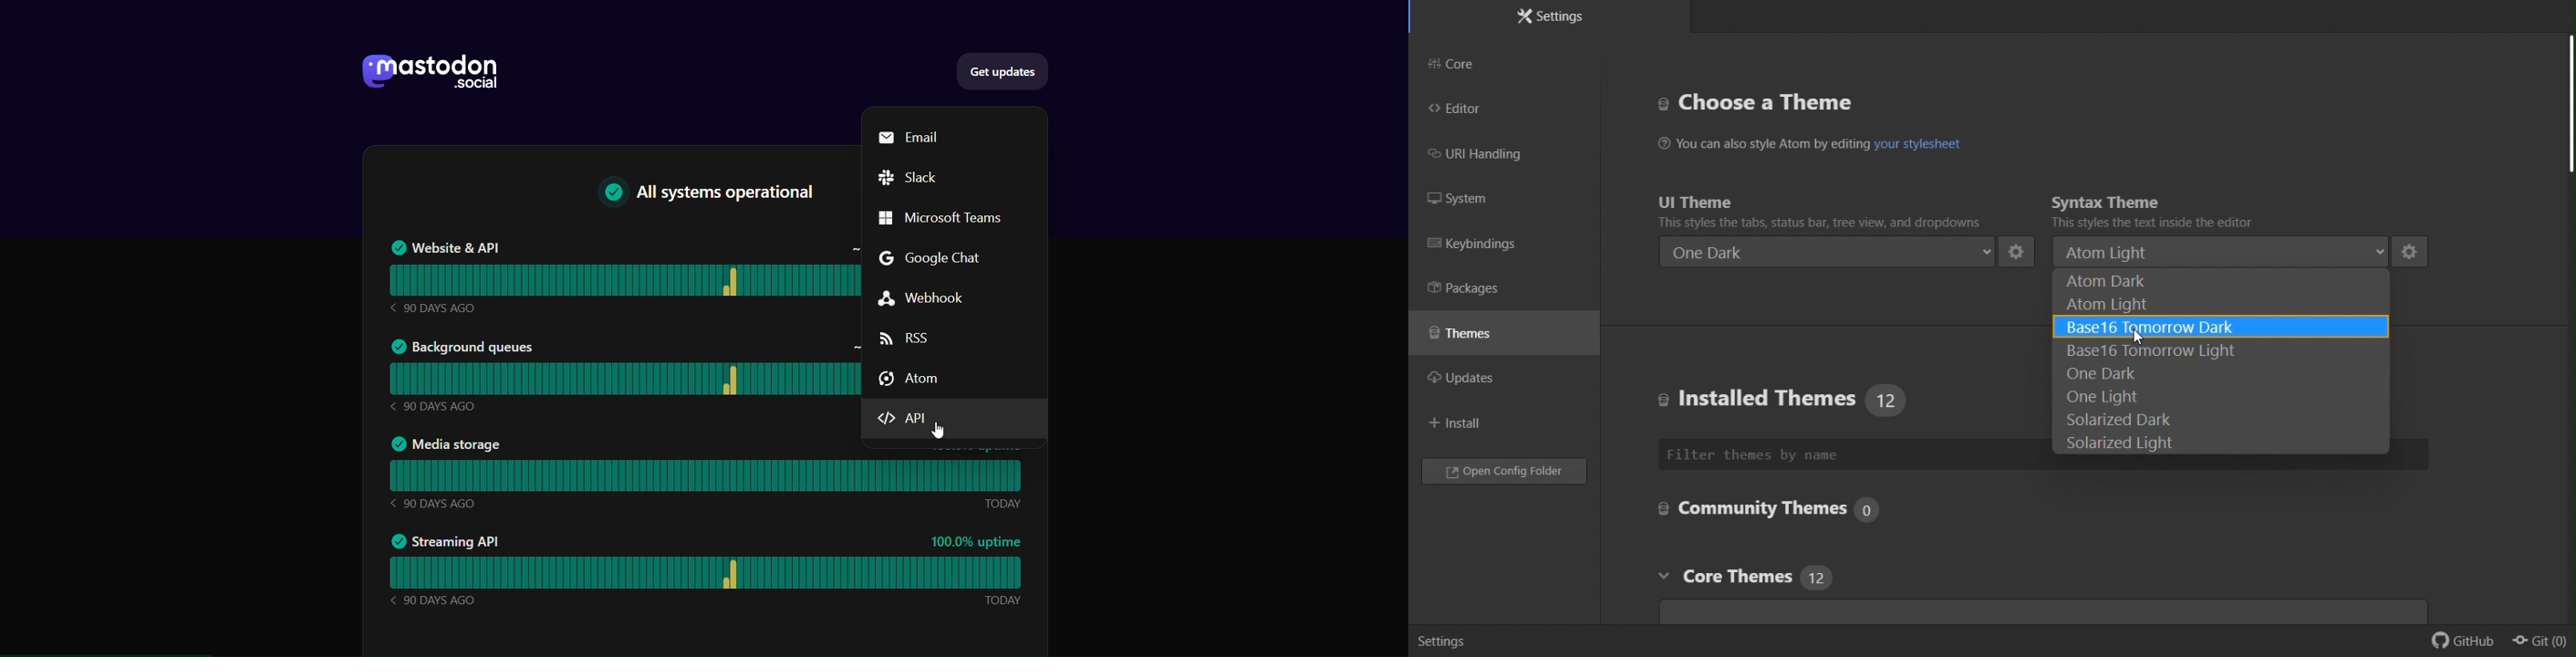  I want to click on One dark , so click(2224, 374).